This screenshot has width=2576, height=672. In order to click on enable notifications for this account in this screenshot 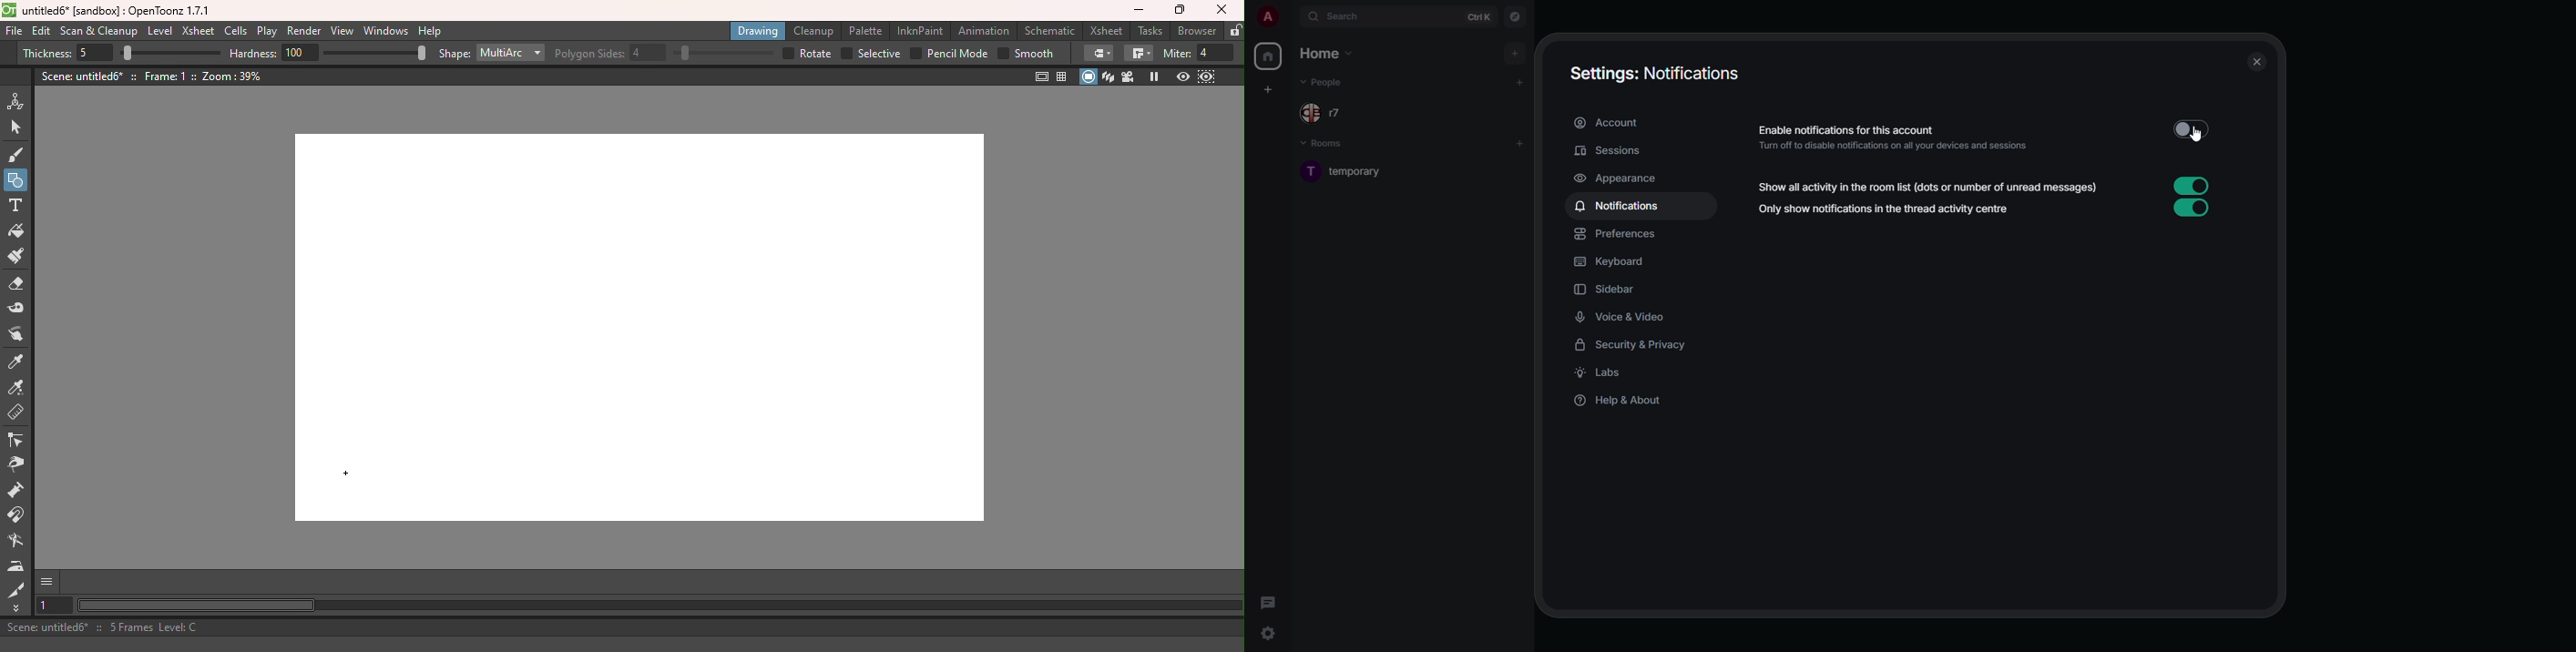, I will do `click(1899, 139)`.